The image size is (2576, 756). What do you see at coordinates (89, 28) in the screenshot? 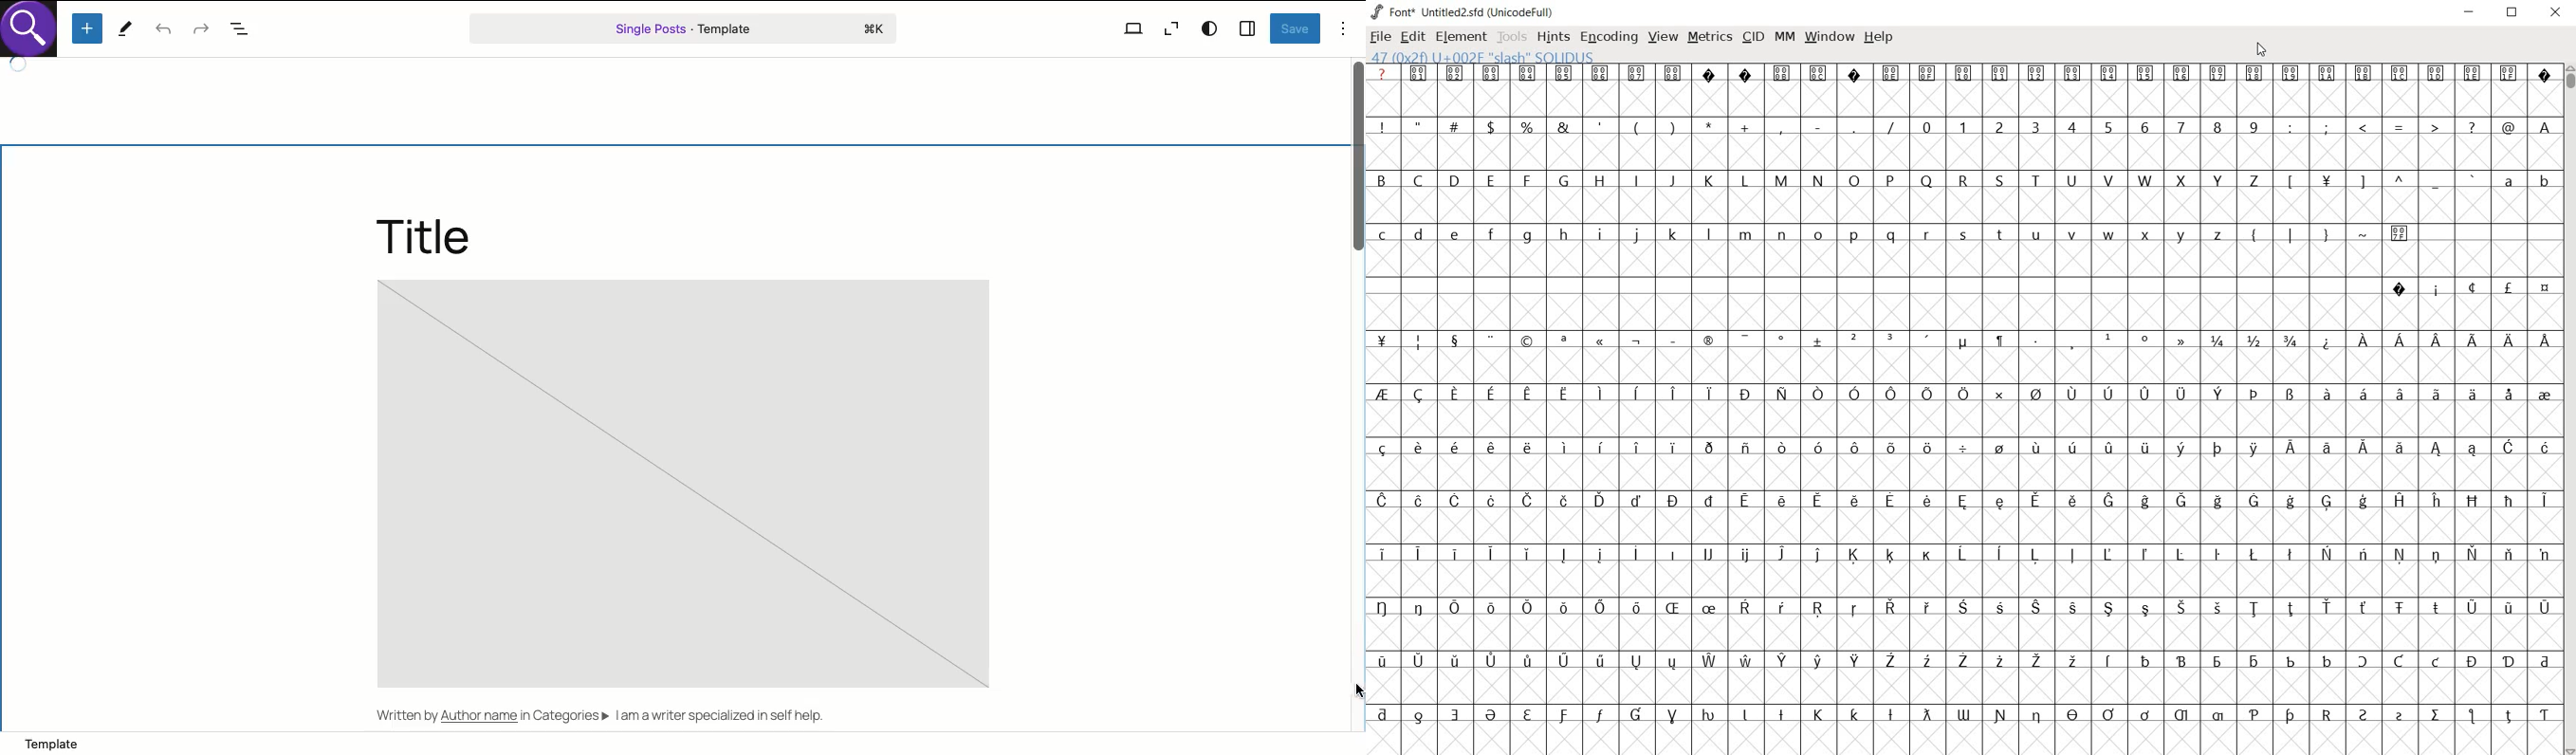
I see `Add new block` at bounding box center [89, 28].